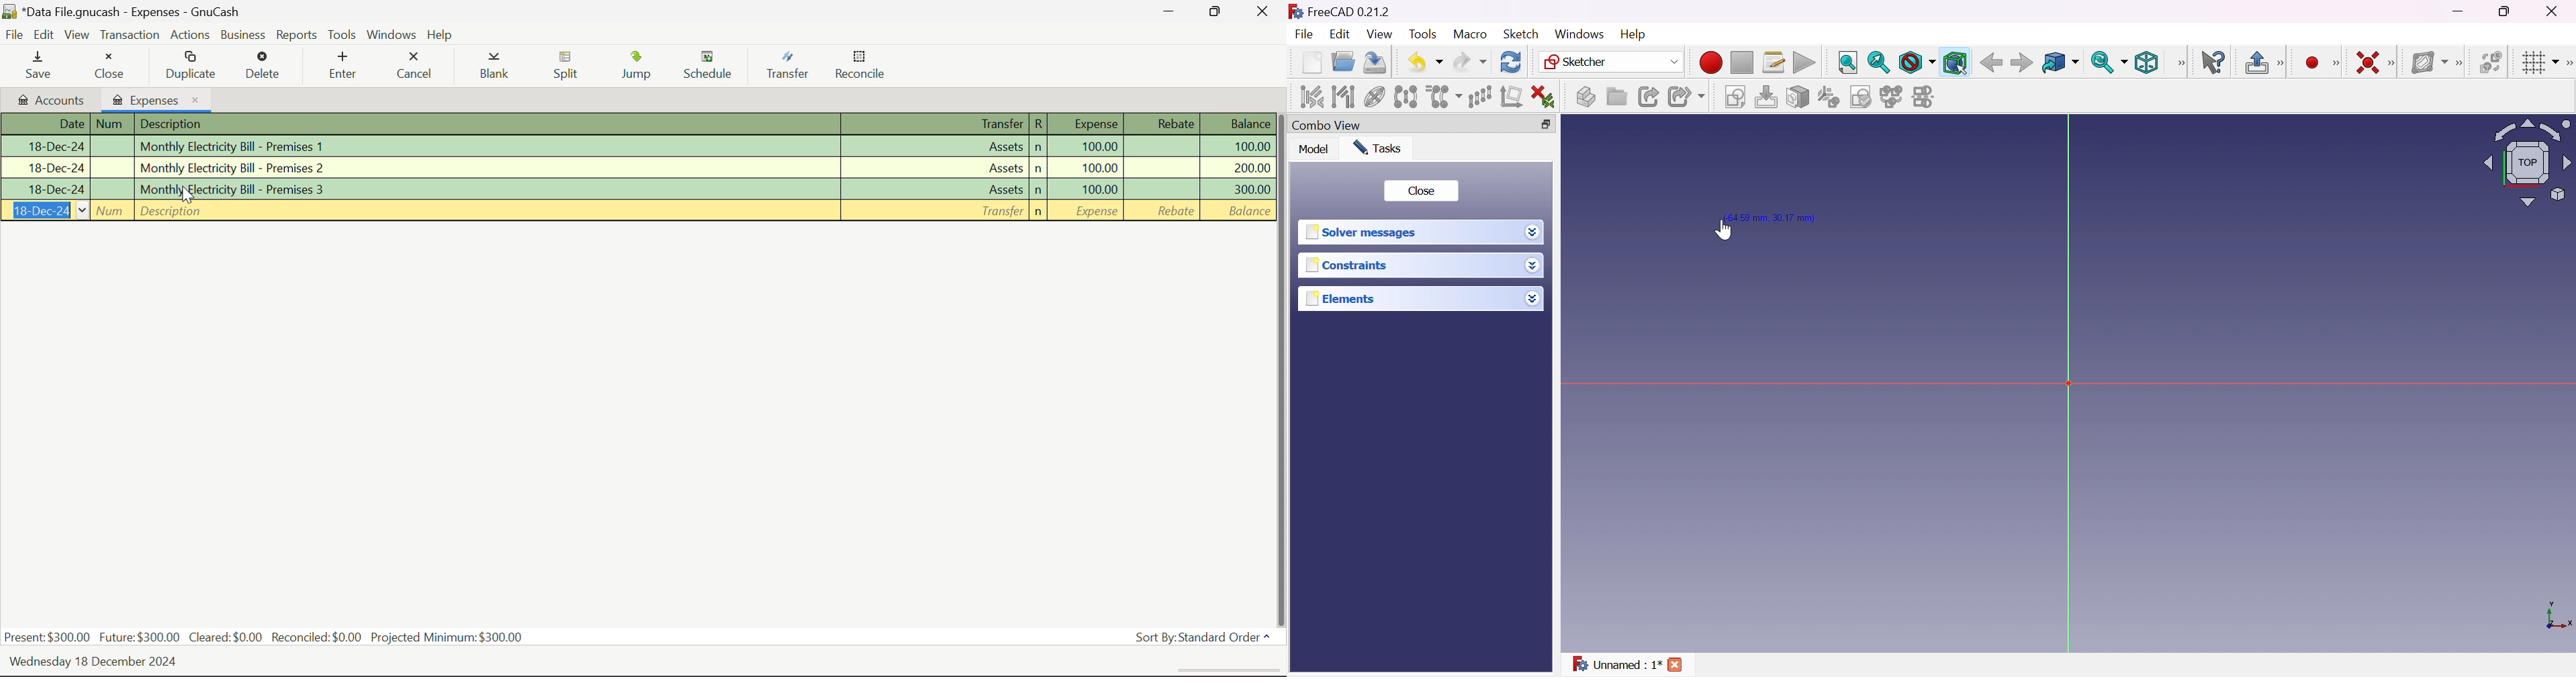 The width and height of the screenshot is (2576, 700). Describe the element at coordinates (1543, 96) in the screenshot. I see `Delete all constraints` at that location.